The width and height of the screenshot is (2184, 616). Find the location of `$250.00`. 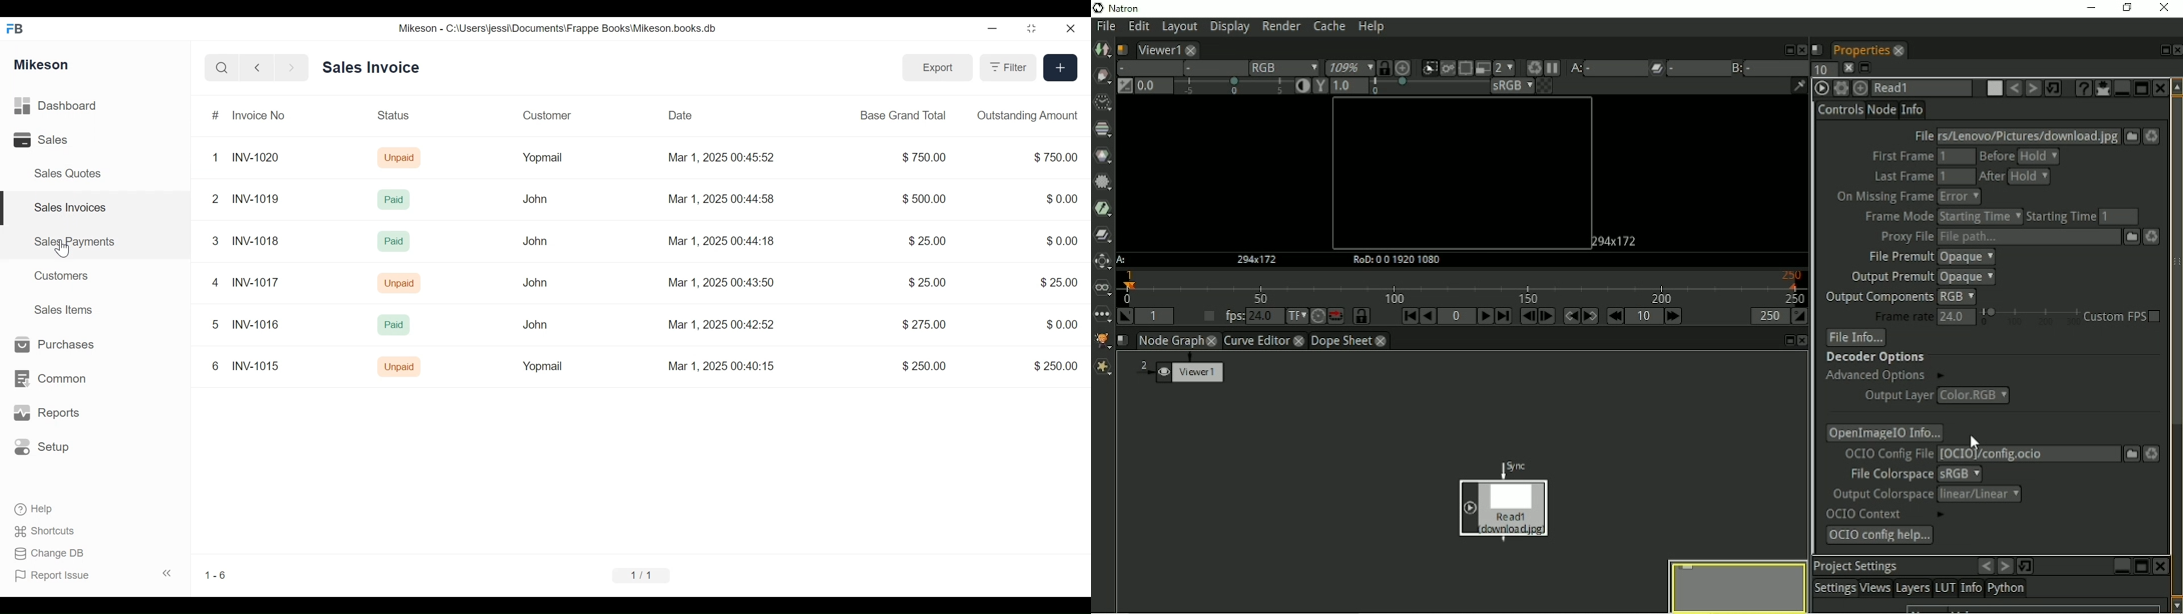

$250.00 is located at coordinates (924, 368).